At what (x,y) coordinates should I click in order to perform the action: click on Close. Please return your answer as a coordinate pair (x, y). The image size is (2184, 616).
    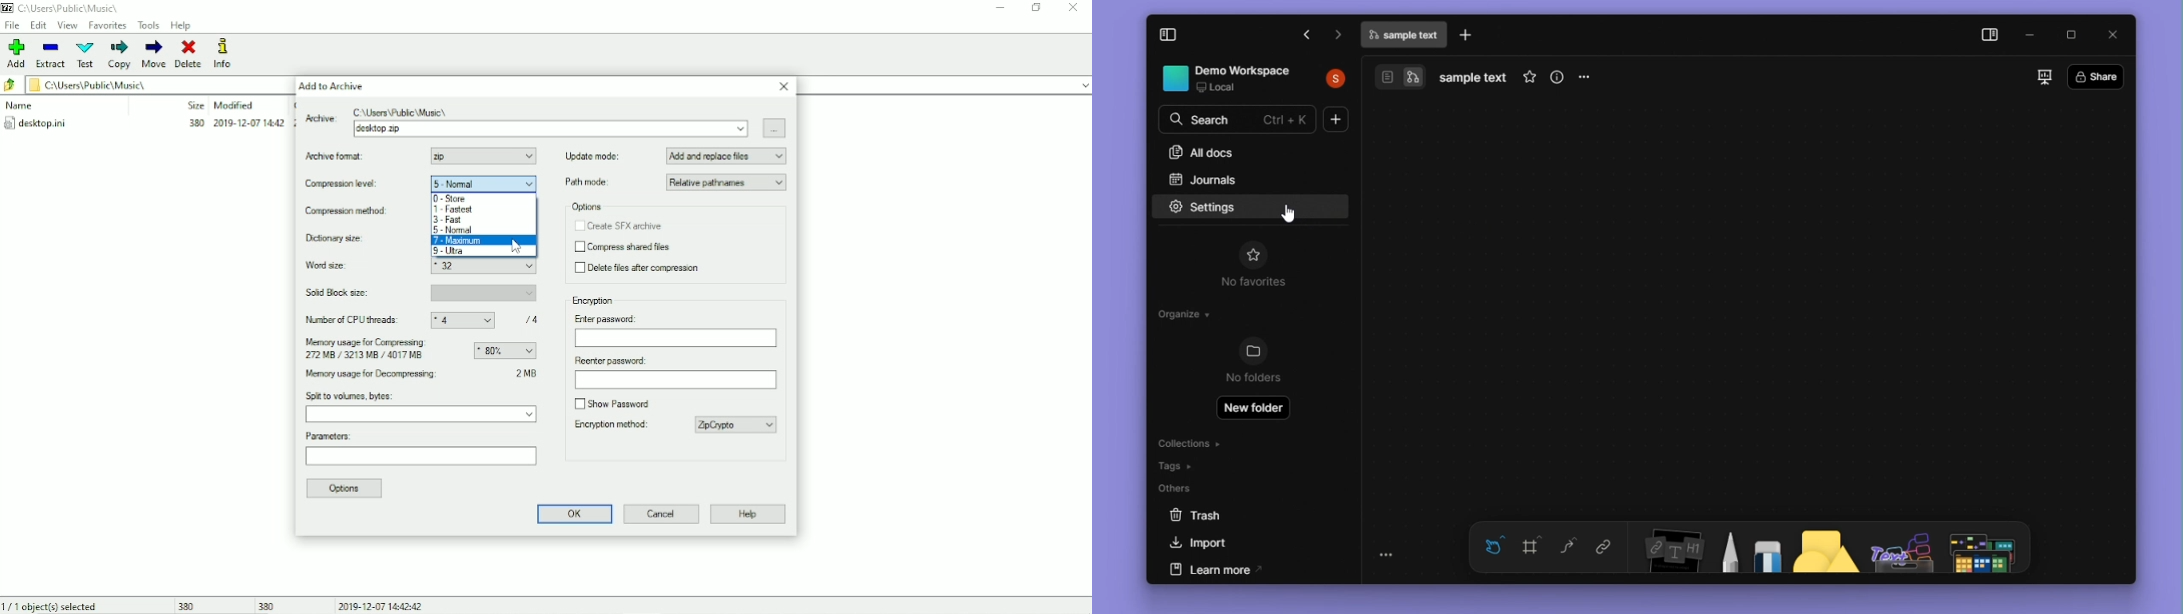
    Looking at the image, I should click on (784, 87).